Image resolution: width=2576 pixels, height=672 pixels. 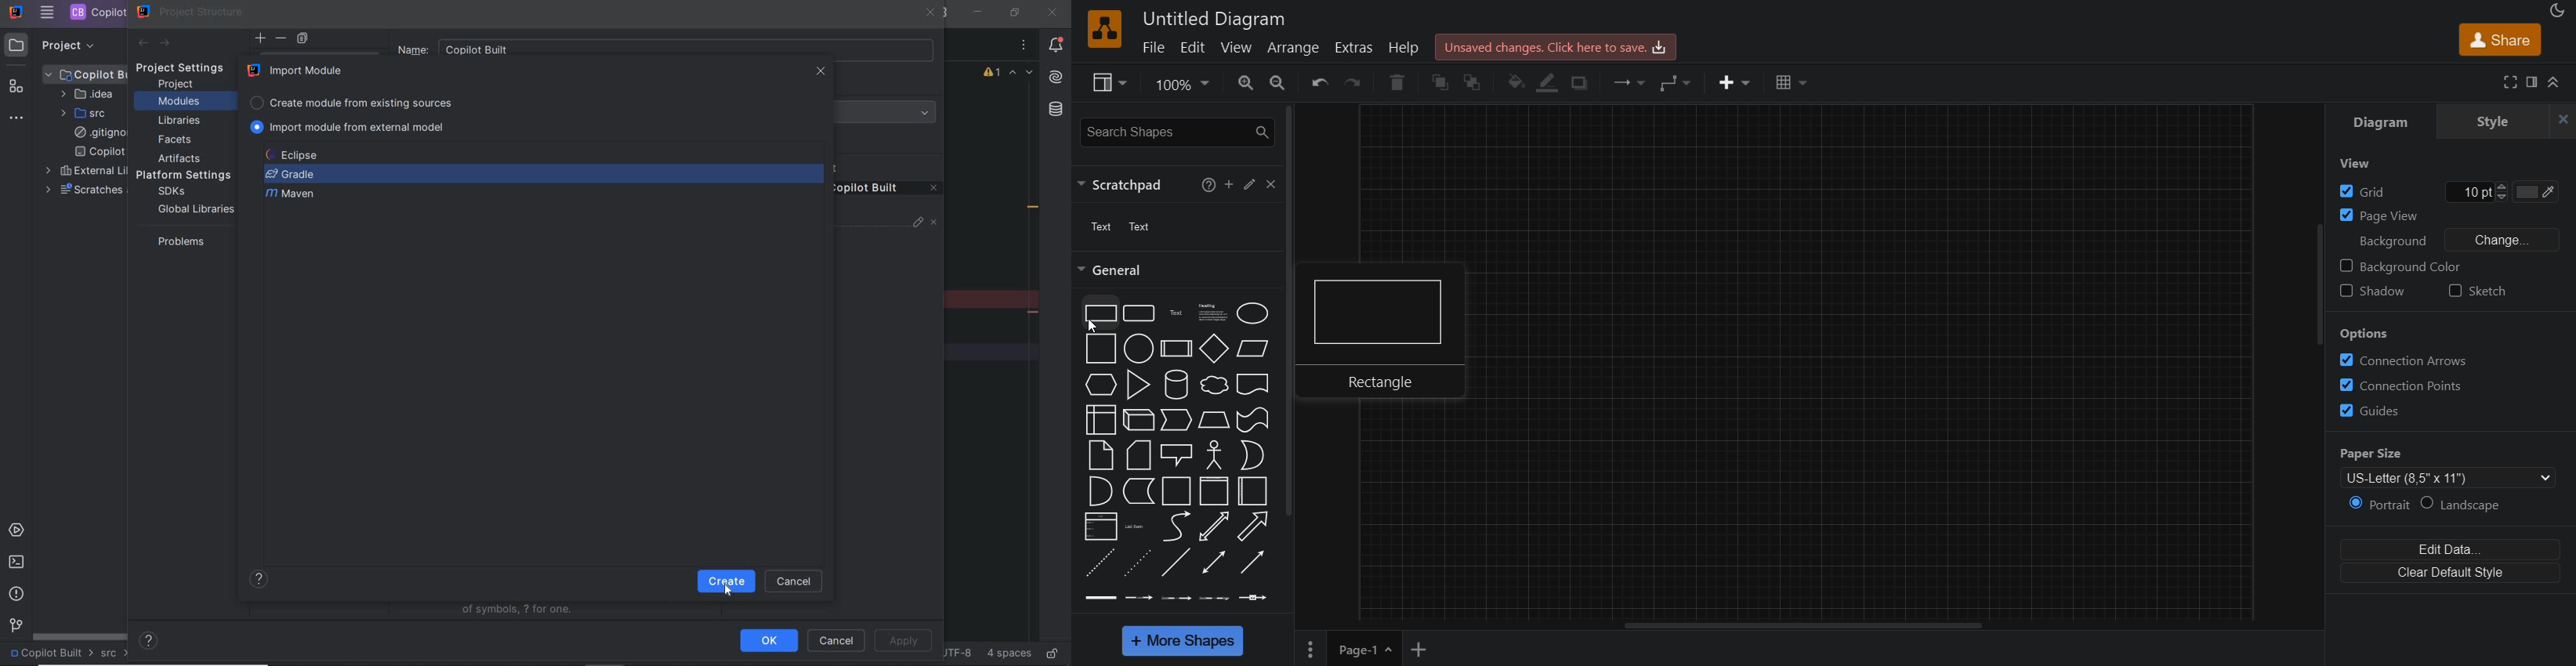 I want to click on next, so click(x=166, y=44).